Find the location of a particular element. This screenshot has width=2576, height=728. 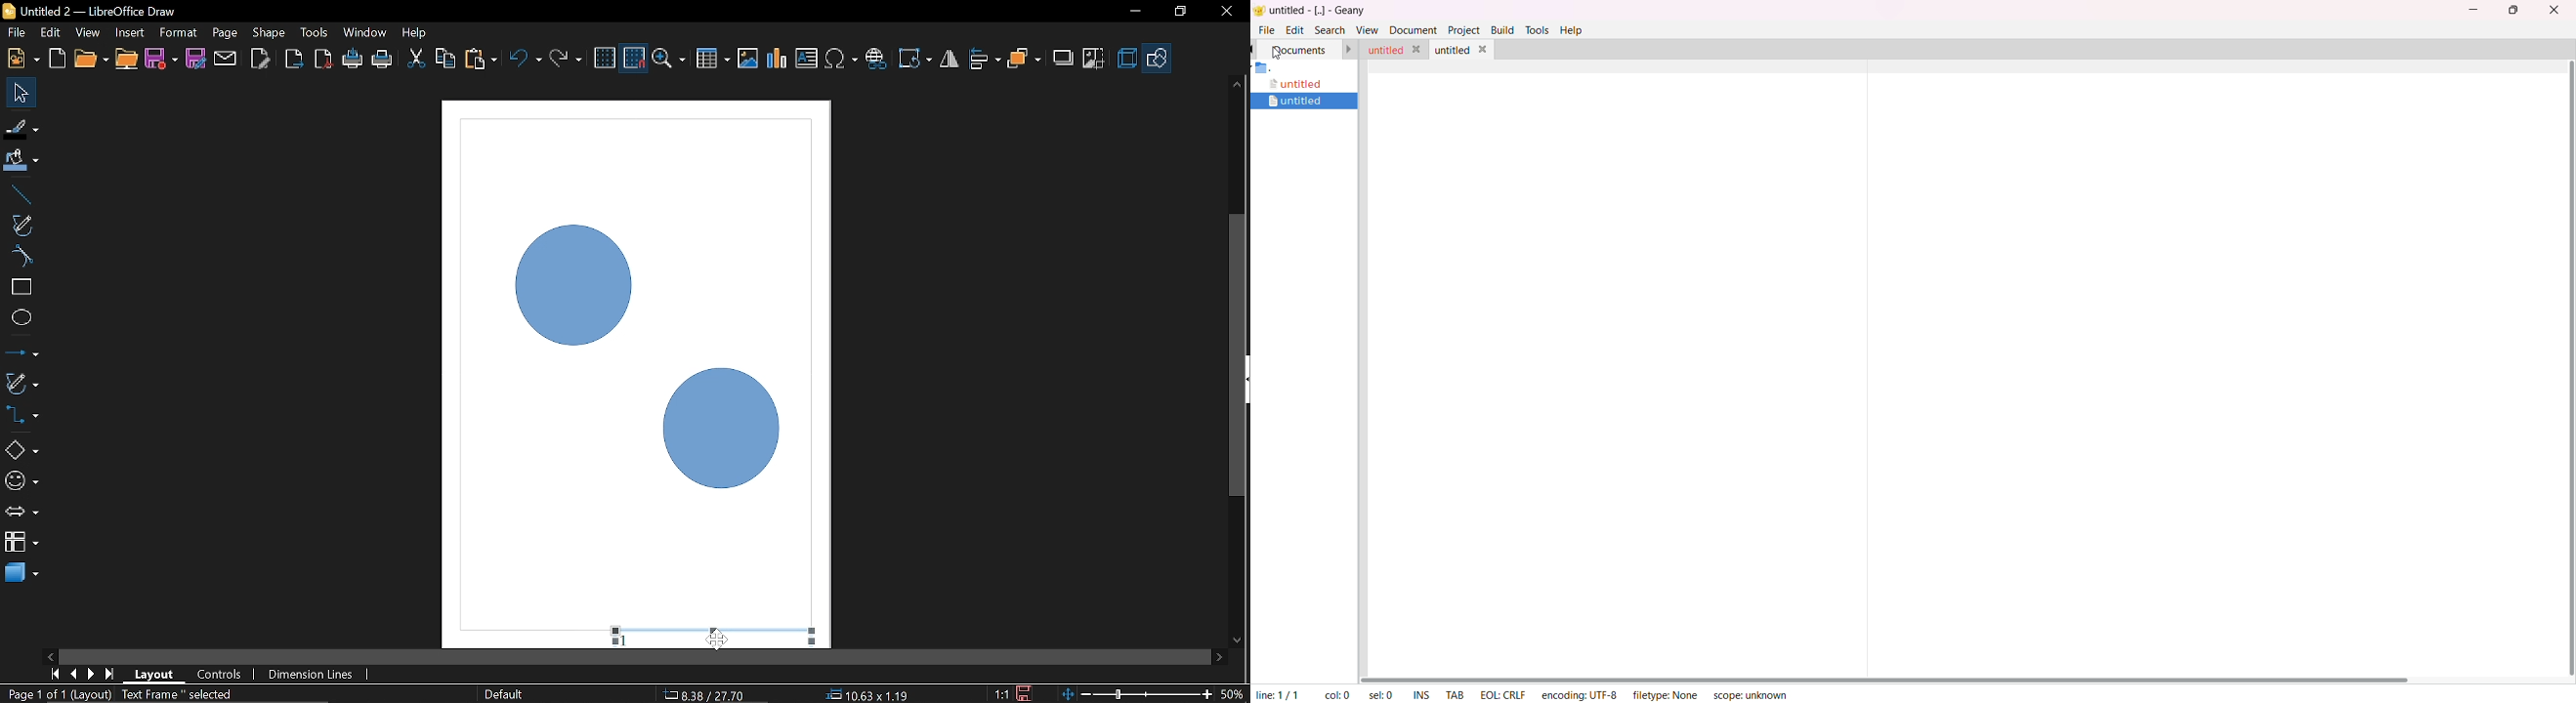

Selected range is located at coordinates (715, 632).